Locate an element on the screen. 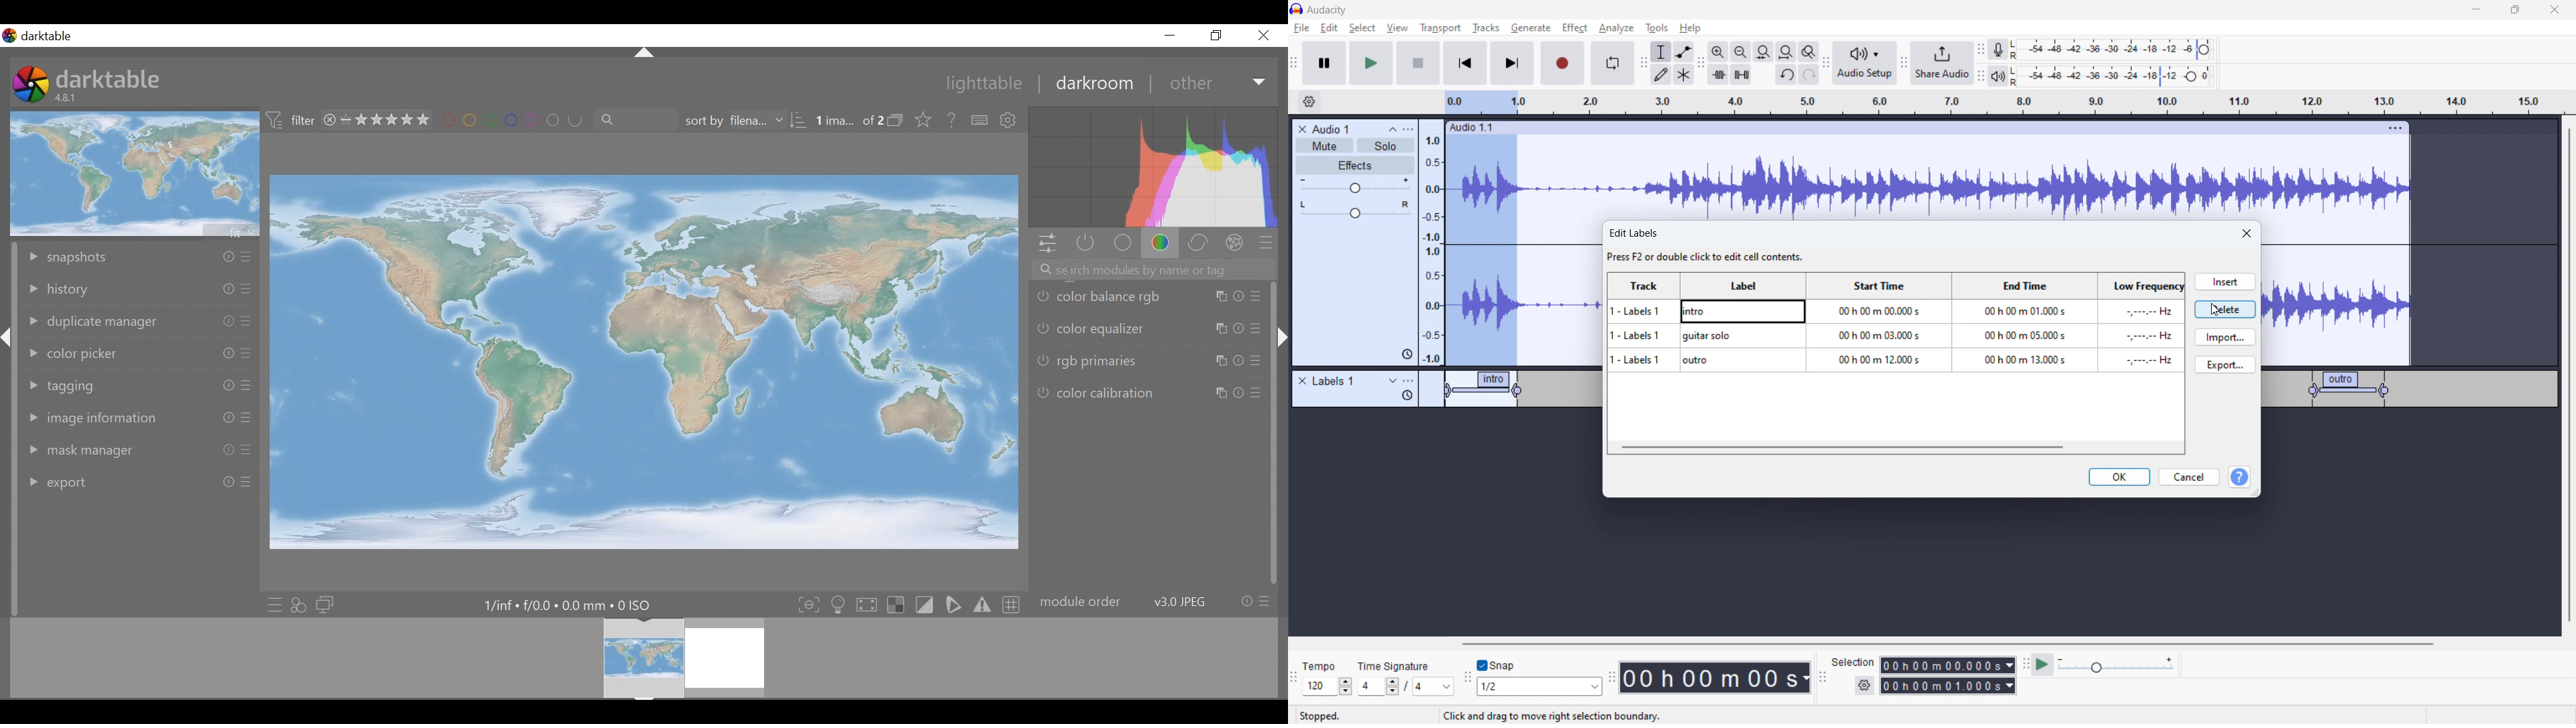  expand is located at coordinates (1393, 381).